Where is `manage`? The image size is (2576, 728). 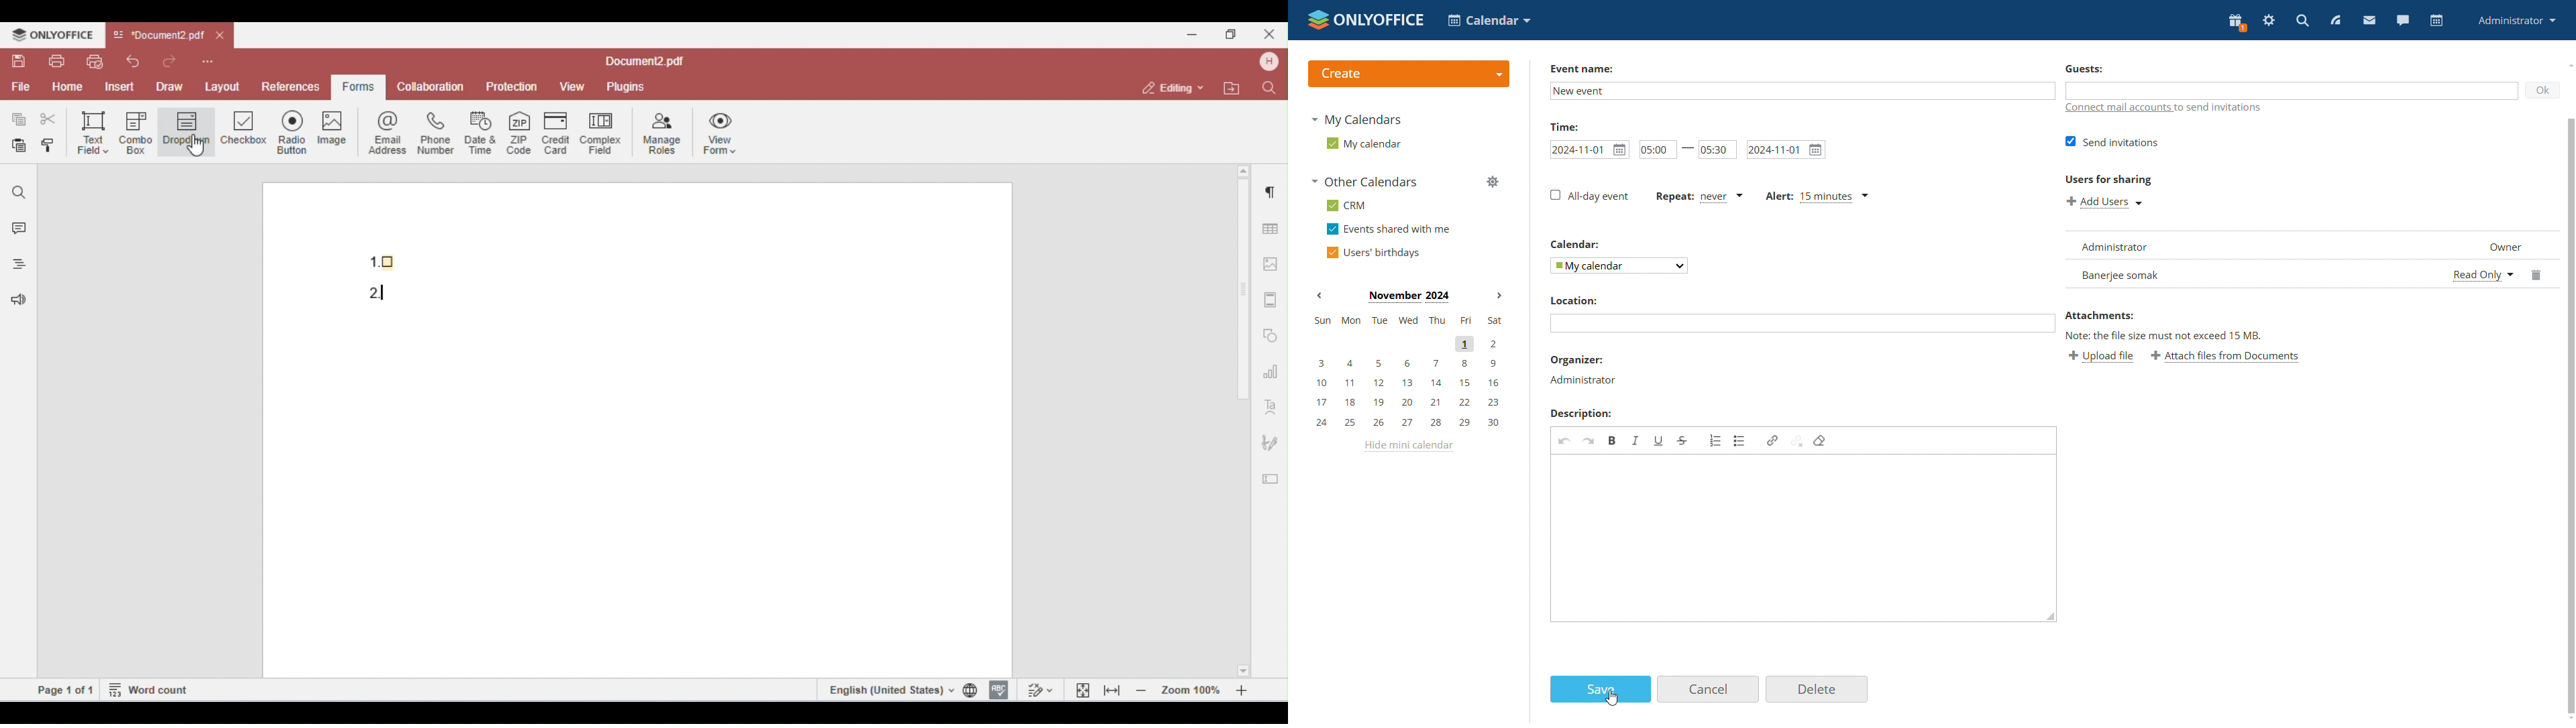 manage is located at coordinates (1493, 182).